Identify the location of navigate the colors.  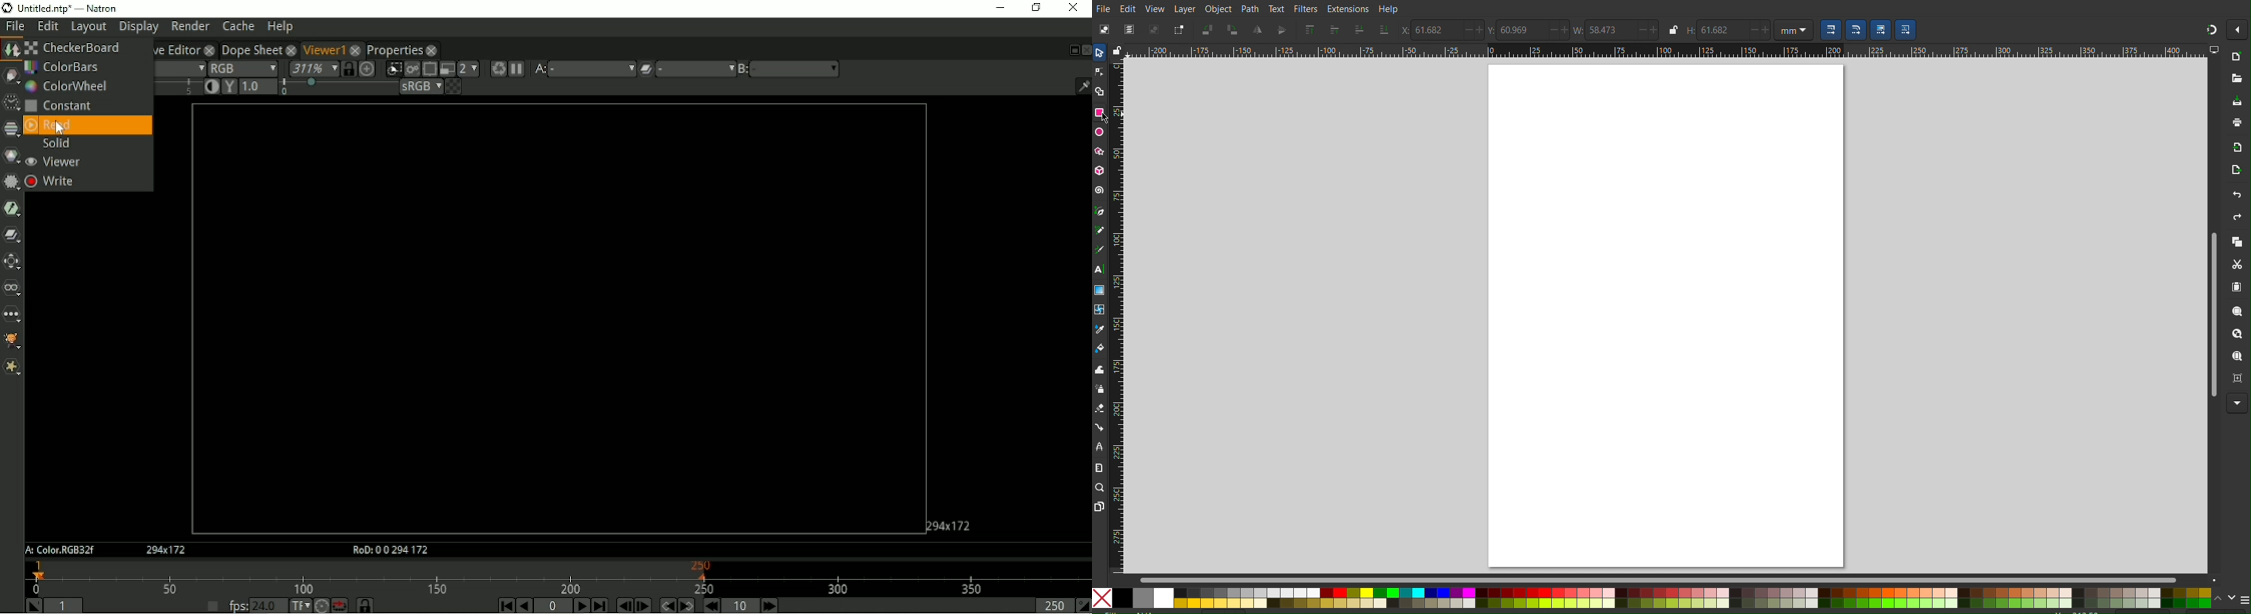
(2225, 599).